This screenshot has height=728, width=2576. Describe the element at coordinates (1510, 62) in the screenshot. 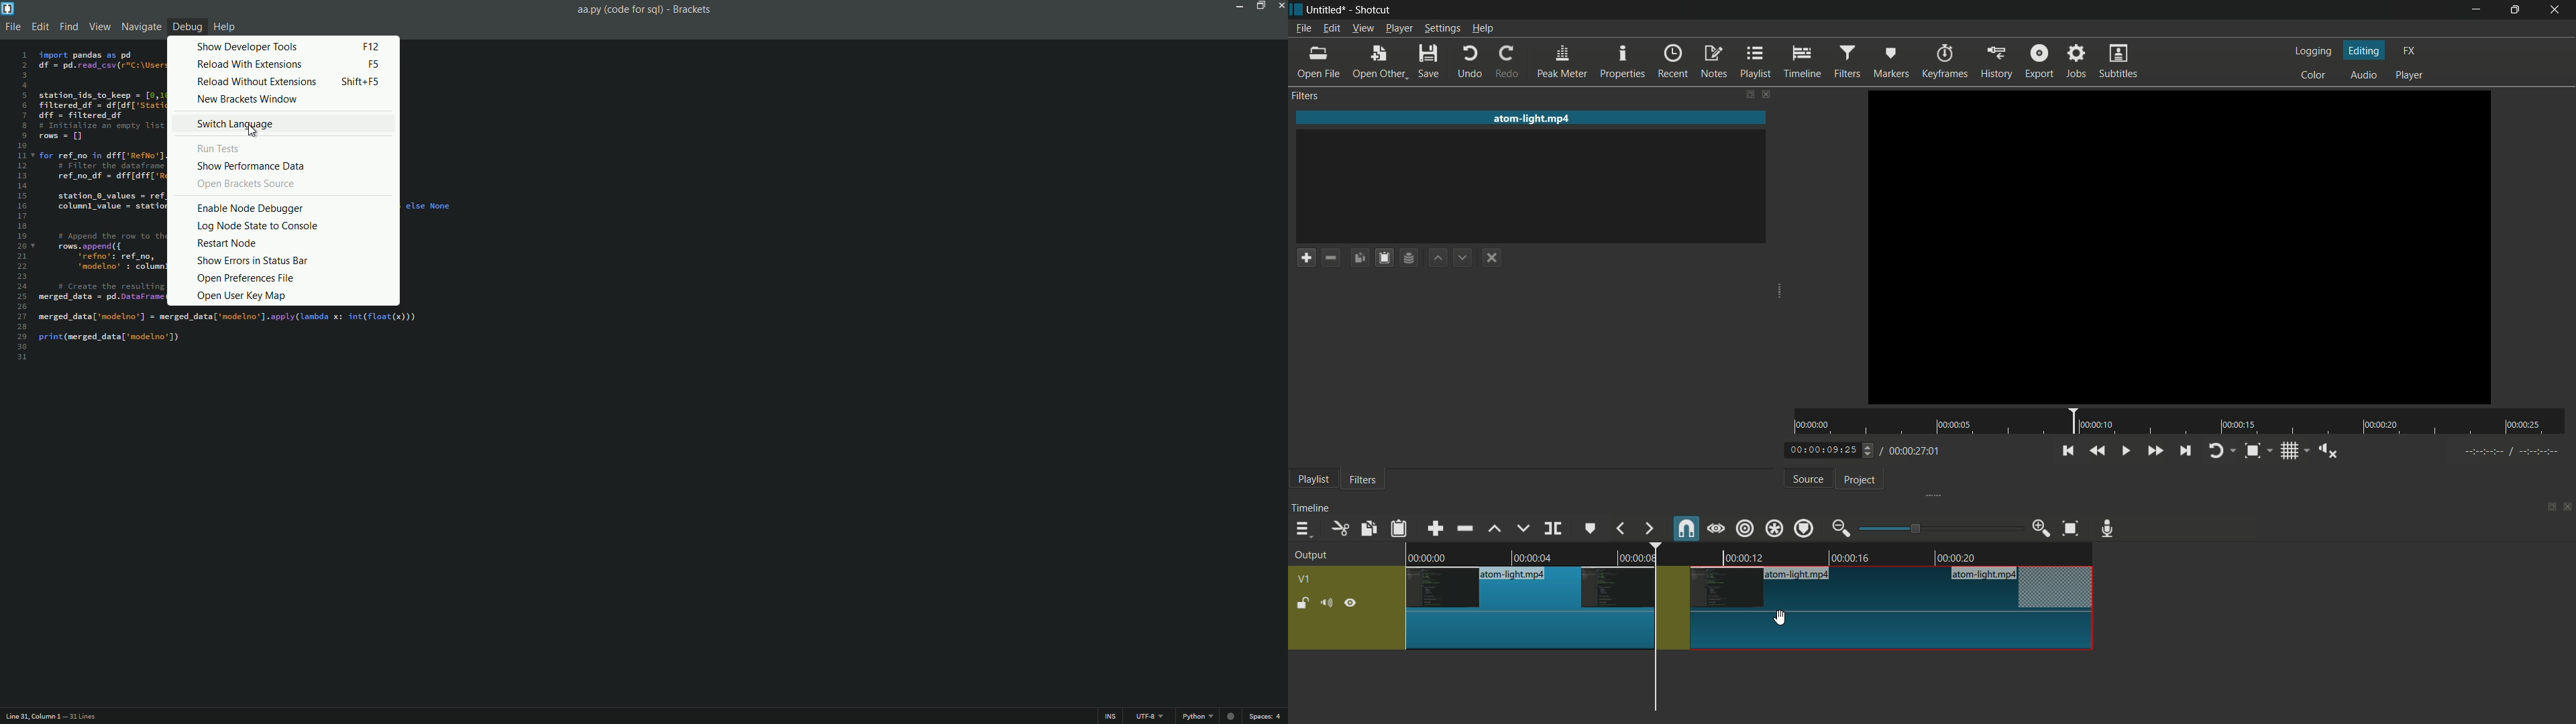

I see `redo` at that location.